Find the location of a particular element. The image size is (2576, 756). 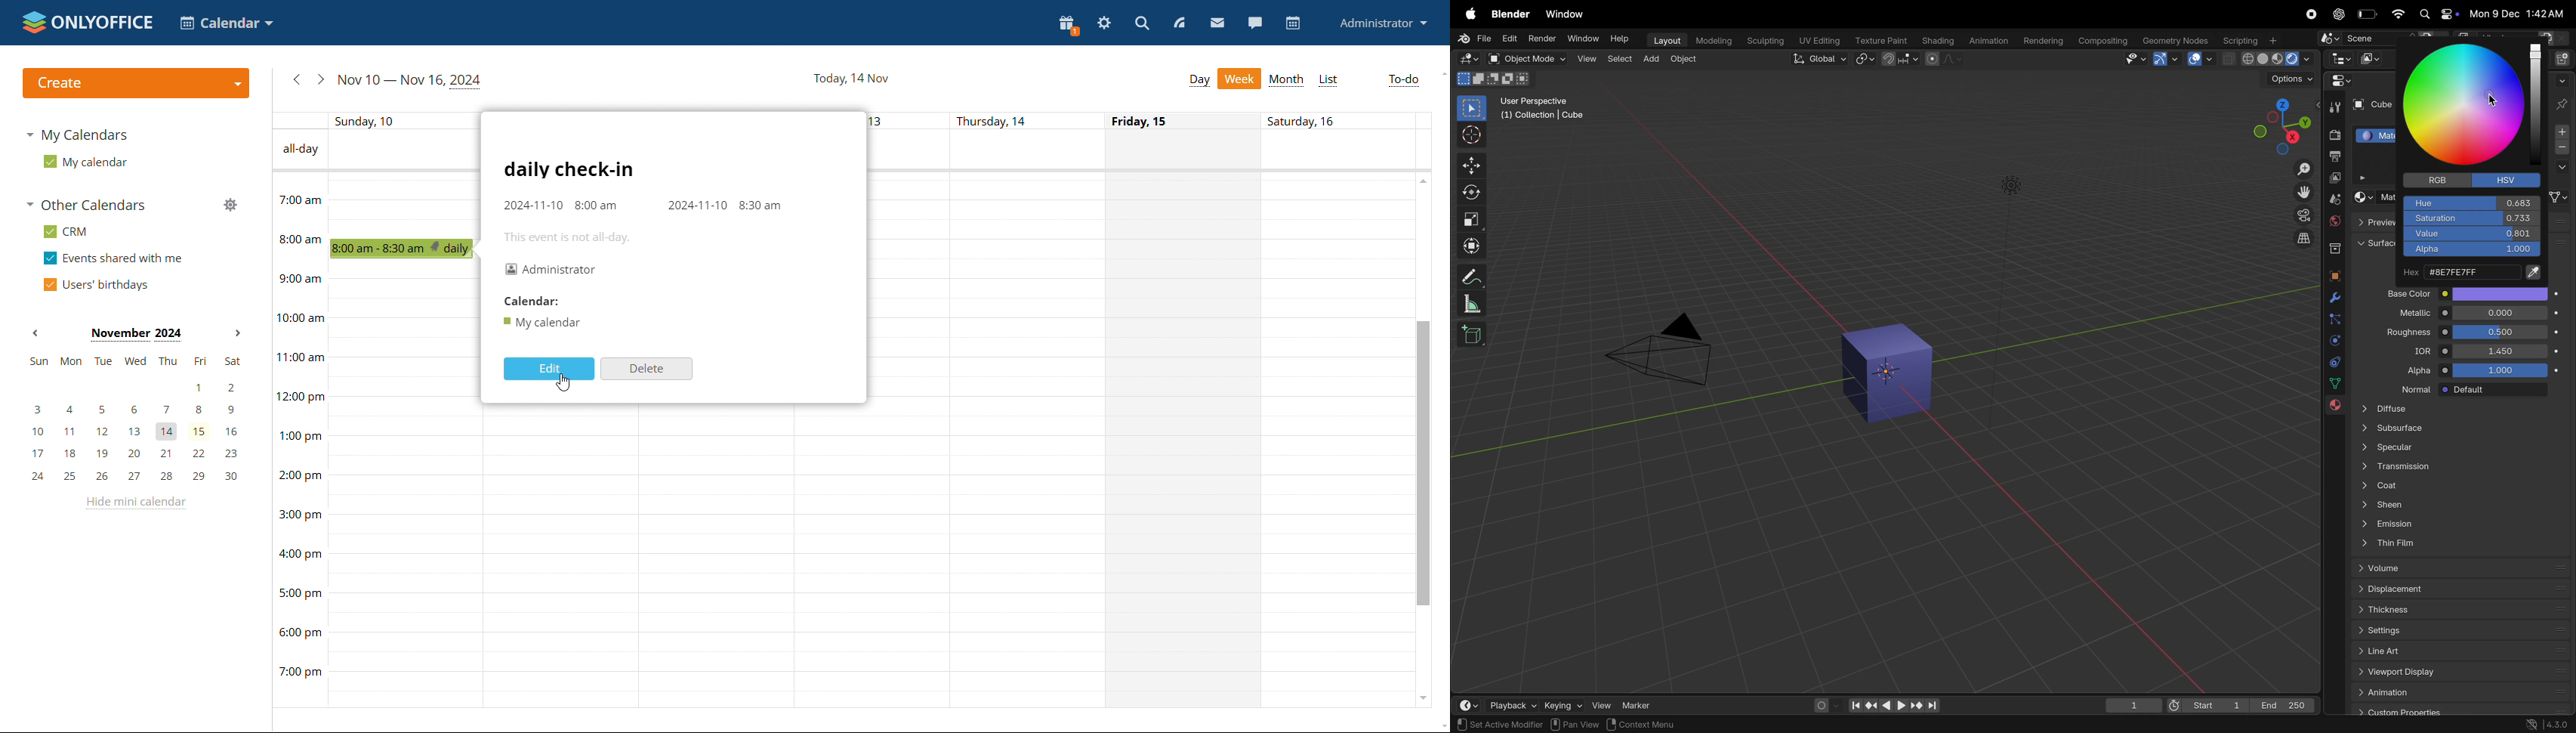

visibility is located at coordinates (2136, 59).